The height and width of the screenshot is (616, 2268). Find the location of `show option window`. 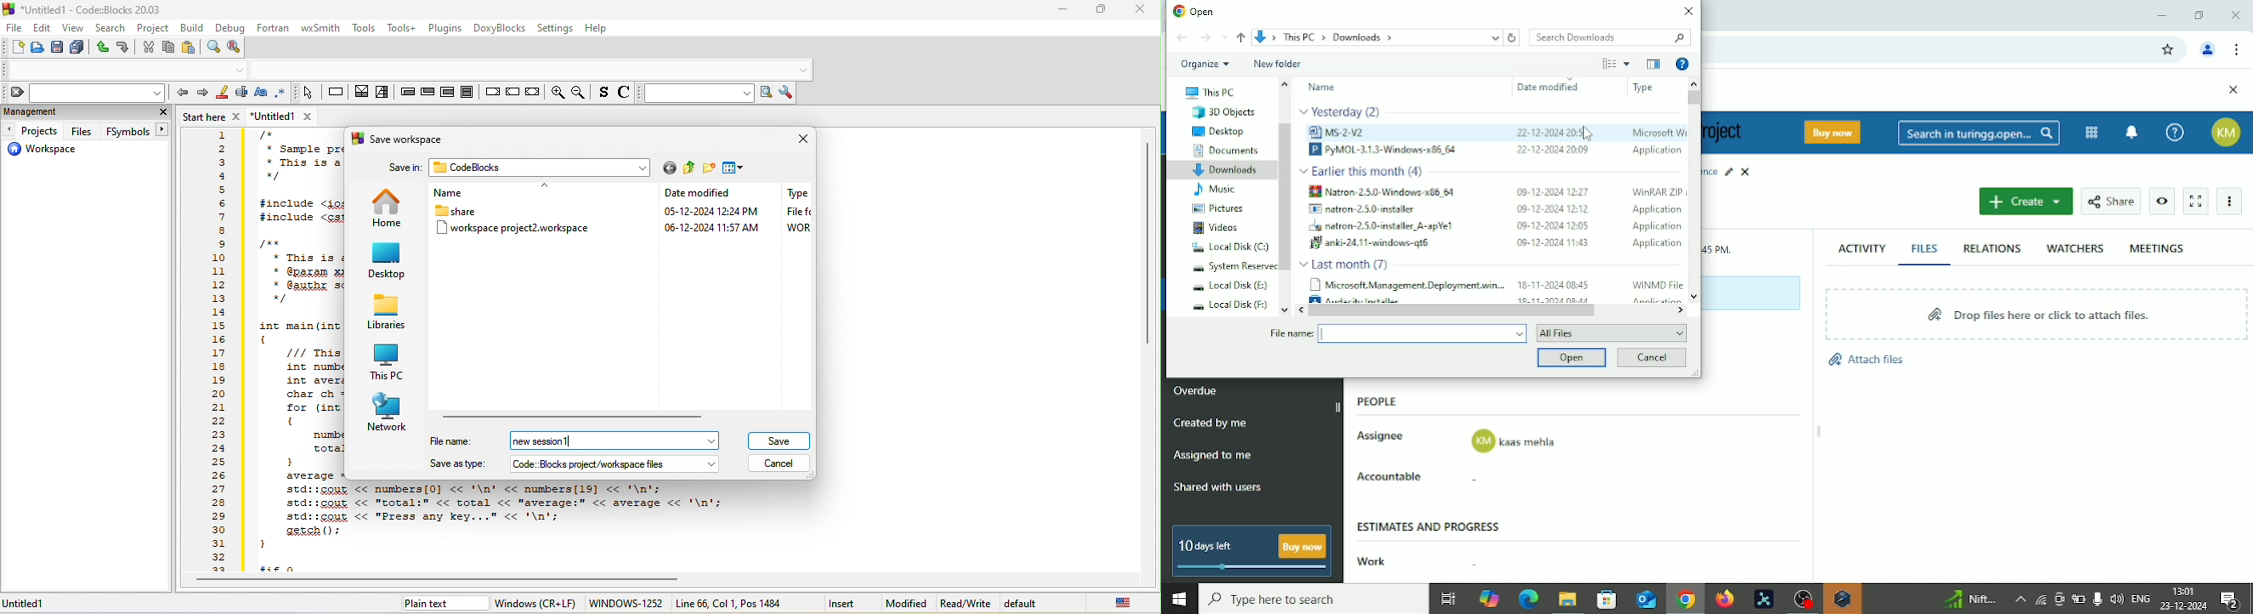

show option window is located at coordinates (789, 93).